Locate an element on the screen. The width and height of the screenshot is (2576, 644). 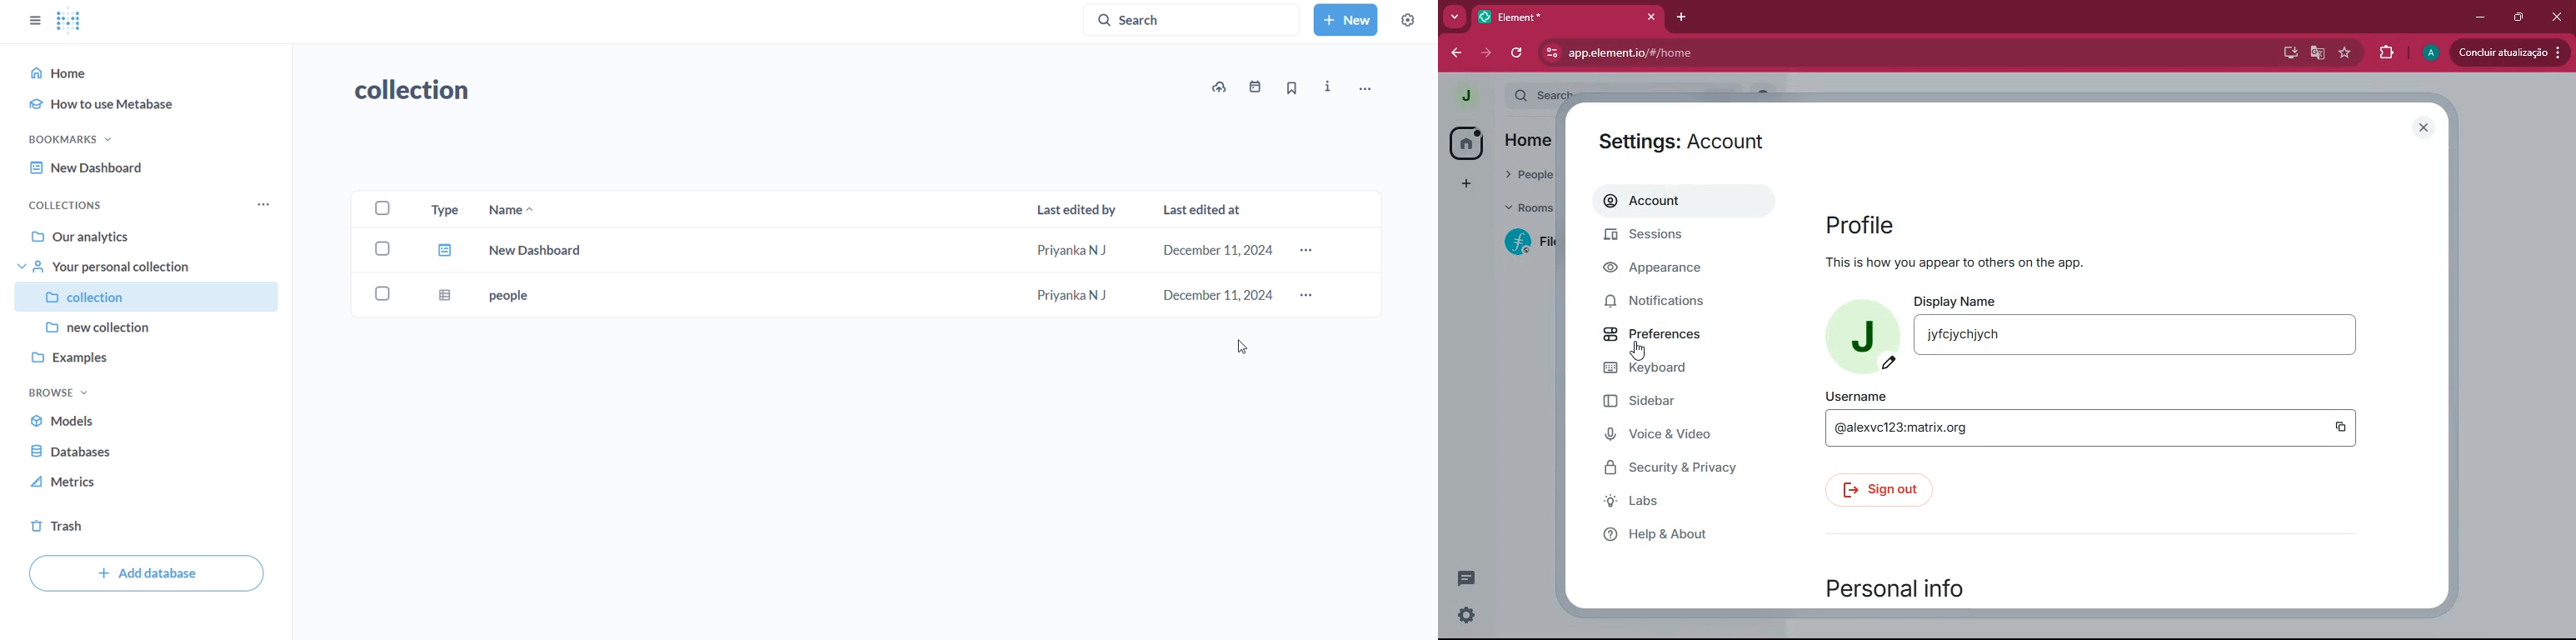
jyfcjychjych is located at coordinates (2135, 334).